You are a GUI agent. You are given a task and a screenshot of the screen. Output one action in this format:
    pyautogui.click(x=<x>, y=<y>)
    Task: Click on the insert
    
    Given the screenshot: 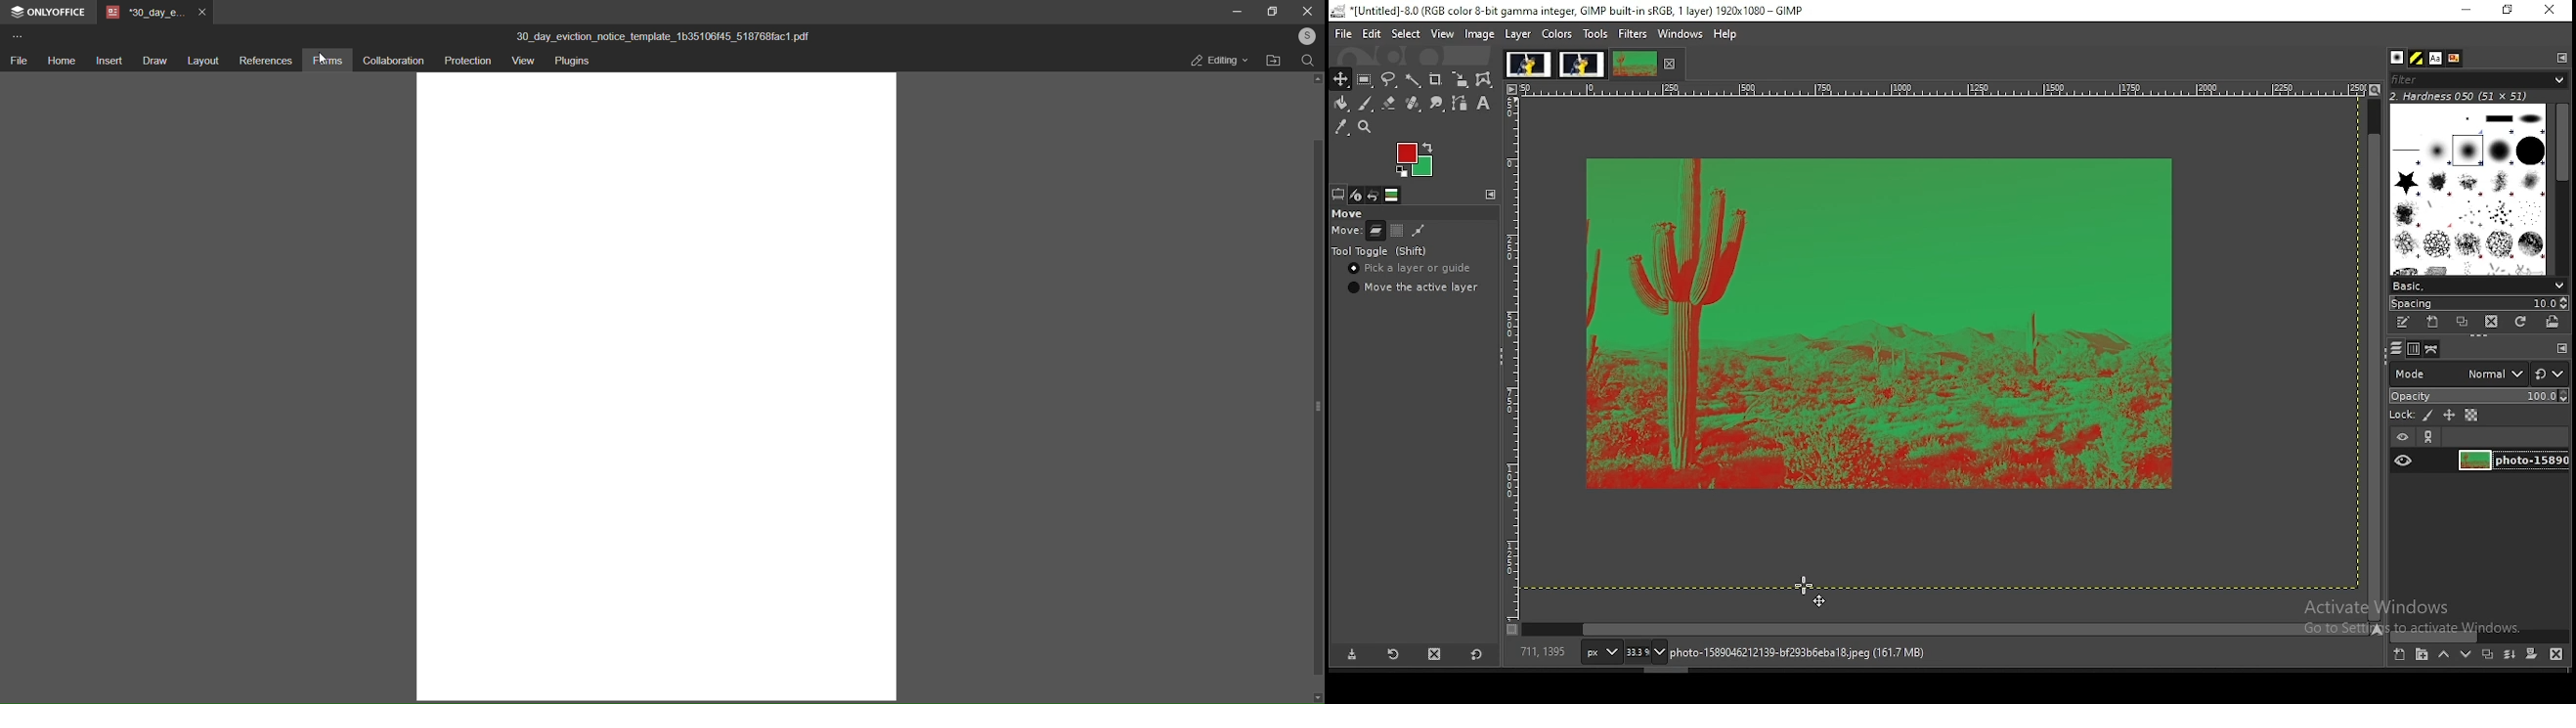 What is the action you would take?
    pyautogui.click(x=106, y=60)
    